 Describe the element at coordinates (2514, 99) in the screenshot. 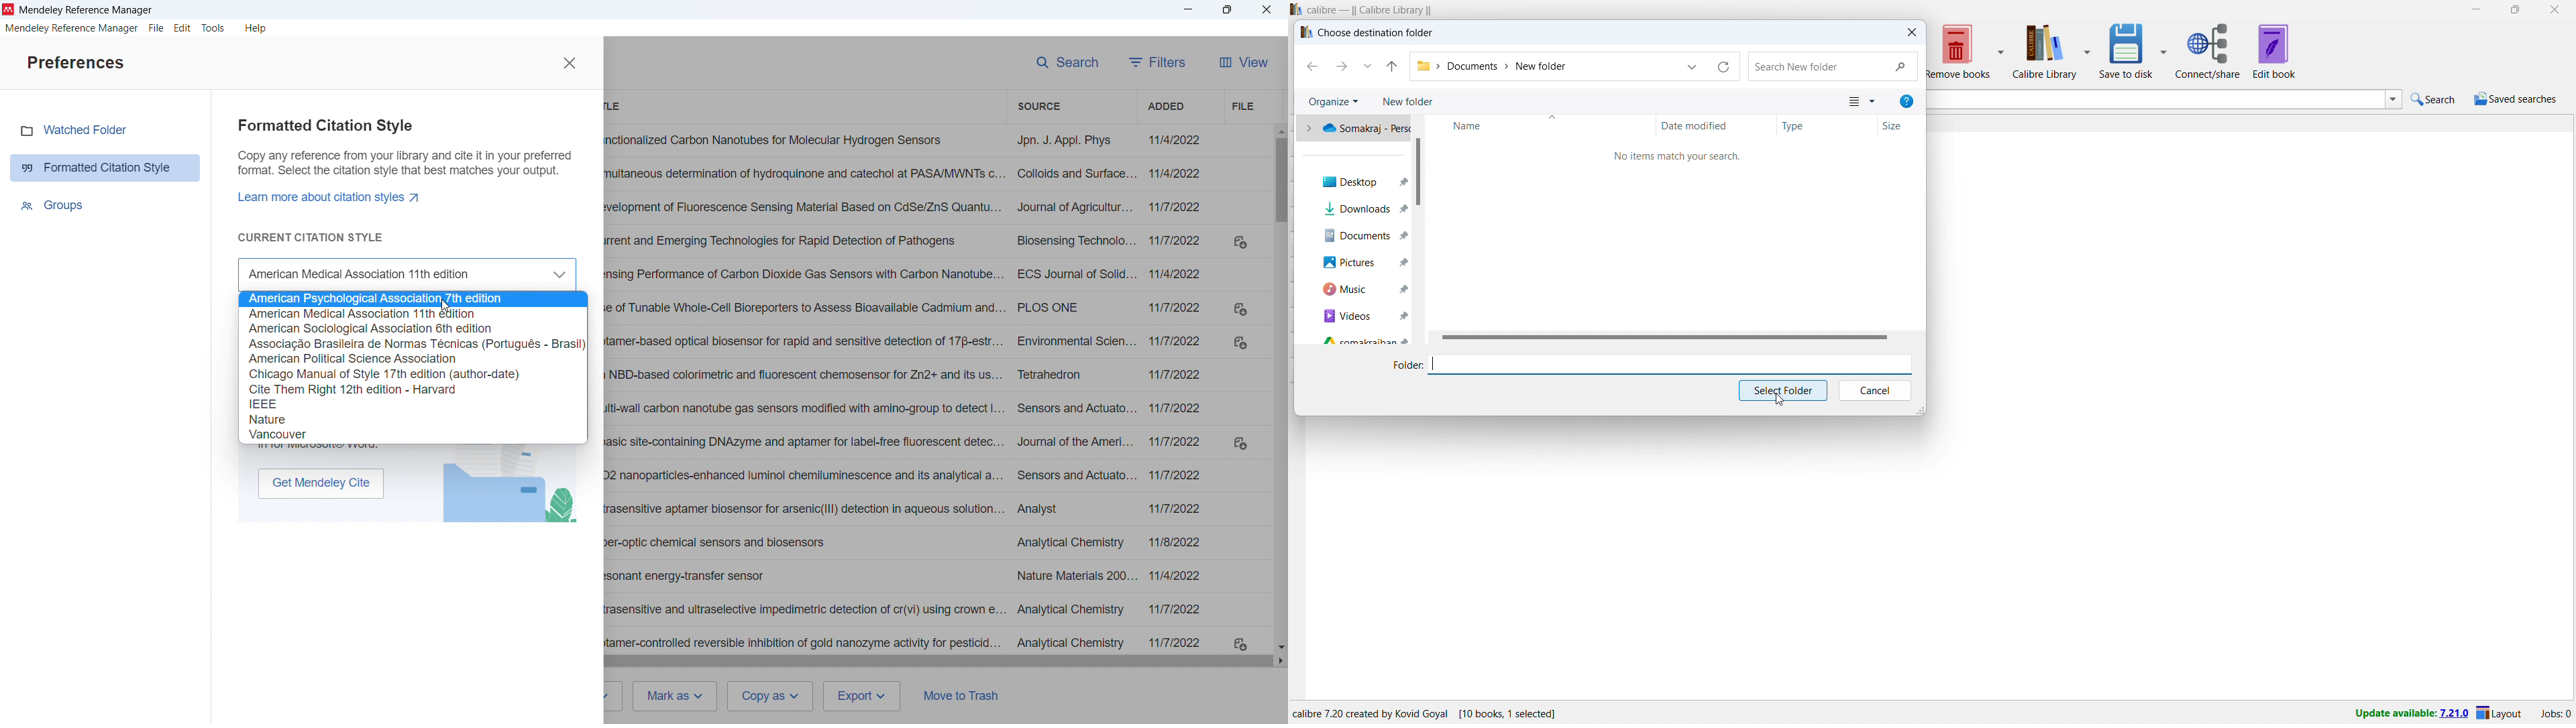

I see `saved search menu` at that location.